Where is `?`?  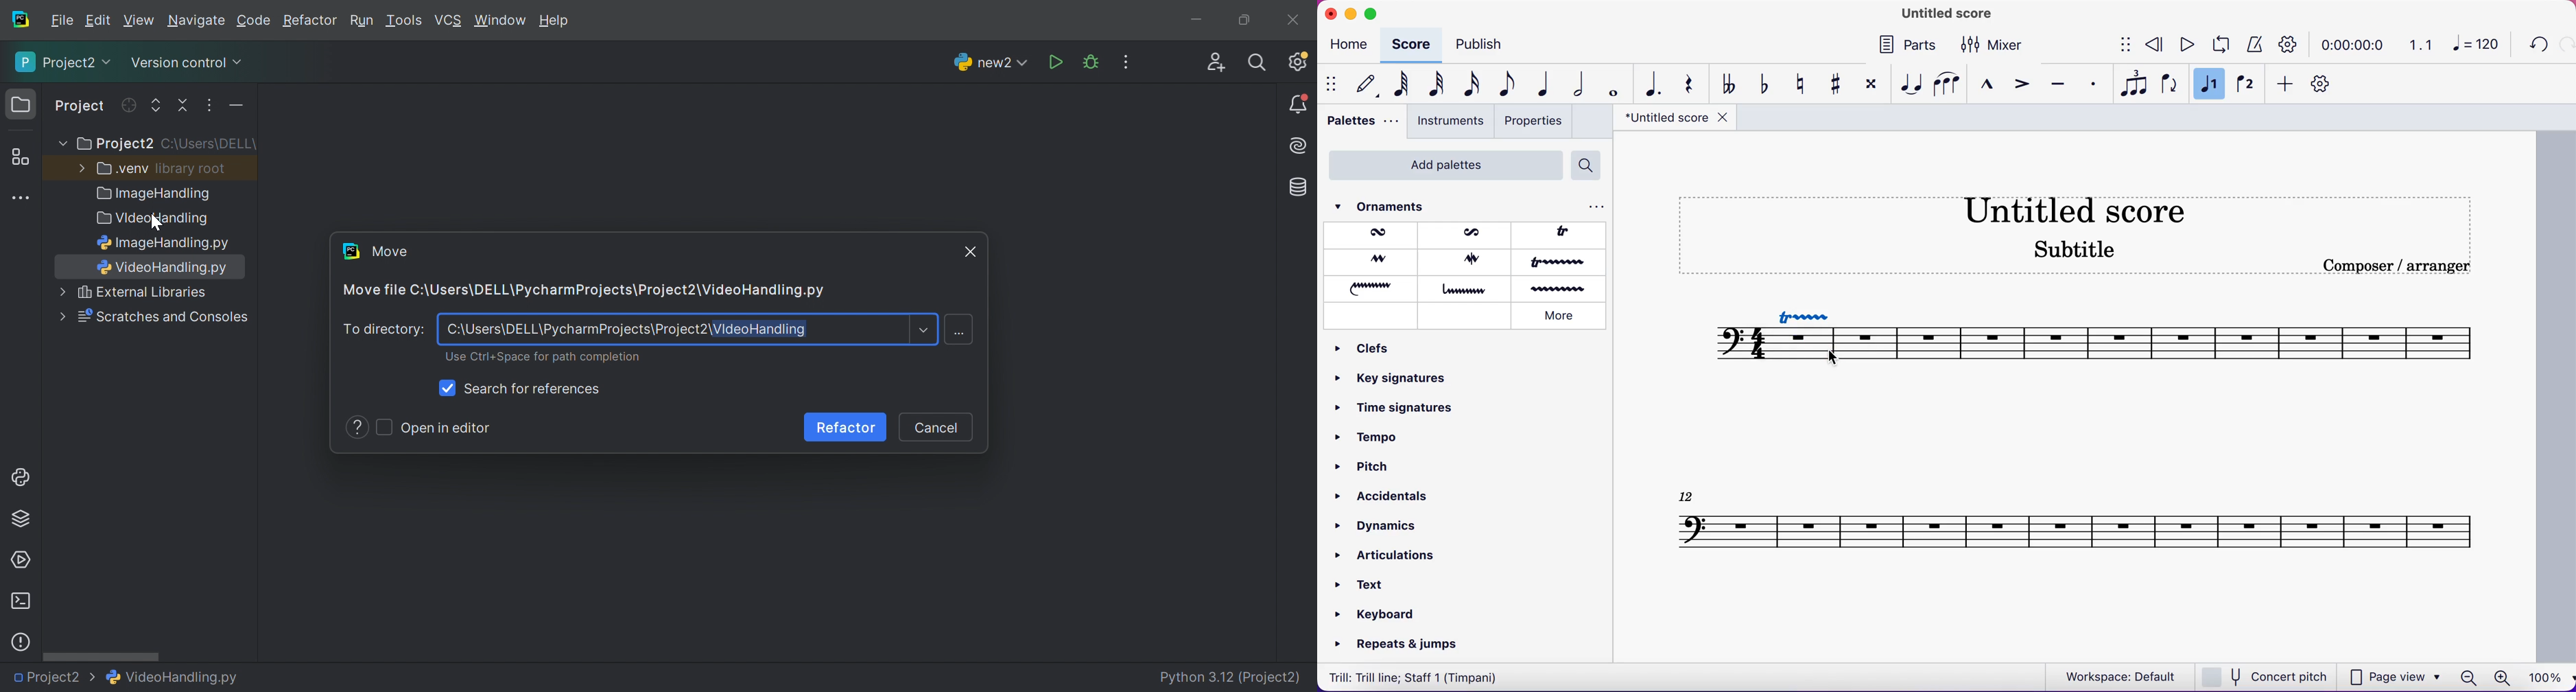 ? is located at coordinates (359, 428).